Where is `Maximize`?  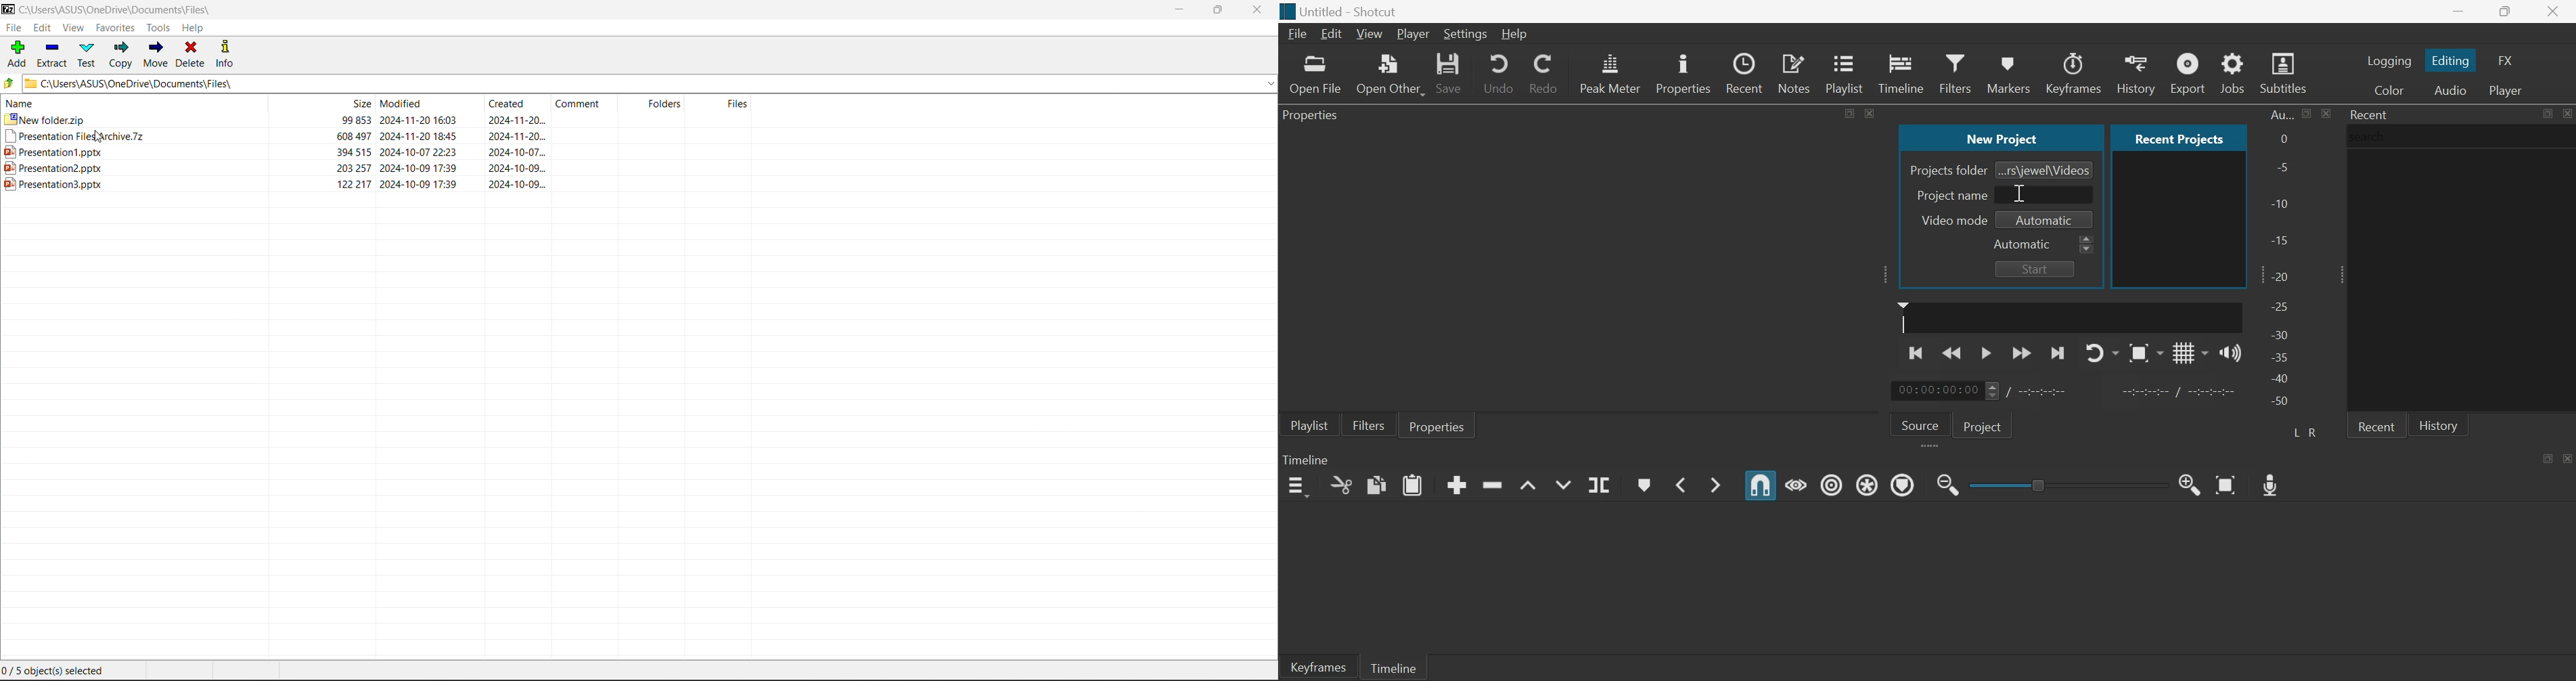 Maximize is located at coordinates (2507, 12).